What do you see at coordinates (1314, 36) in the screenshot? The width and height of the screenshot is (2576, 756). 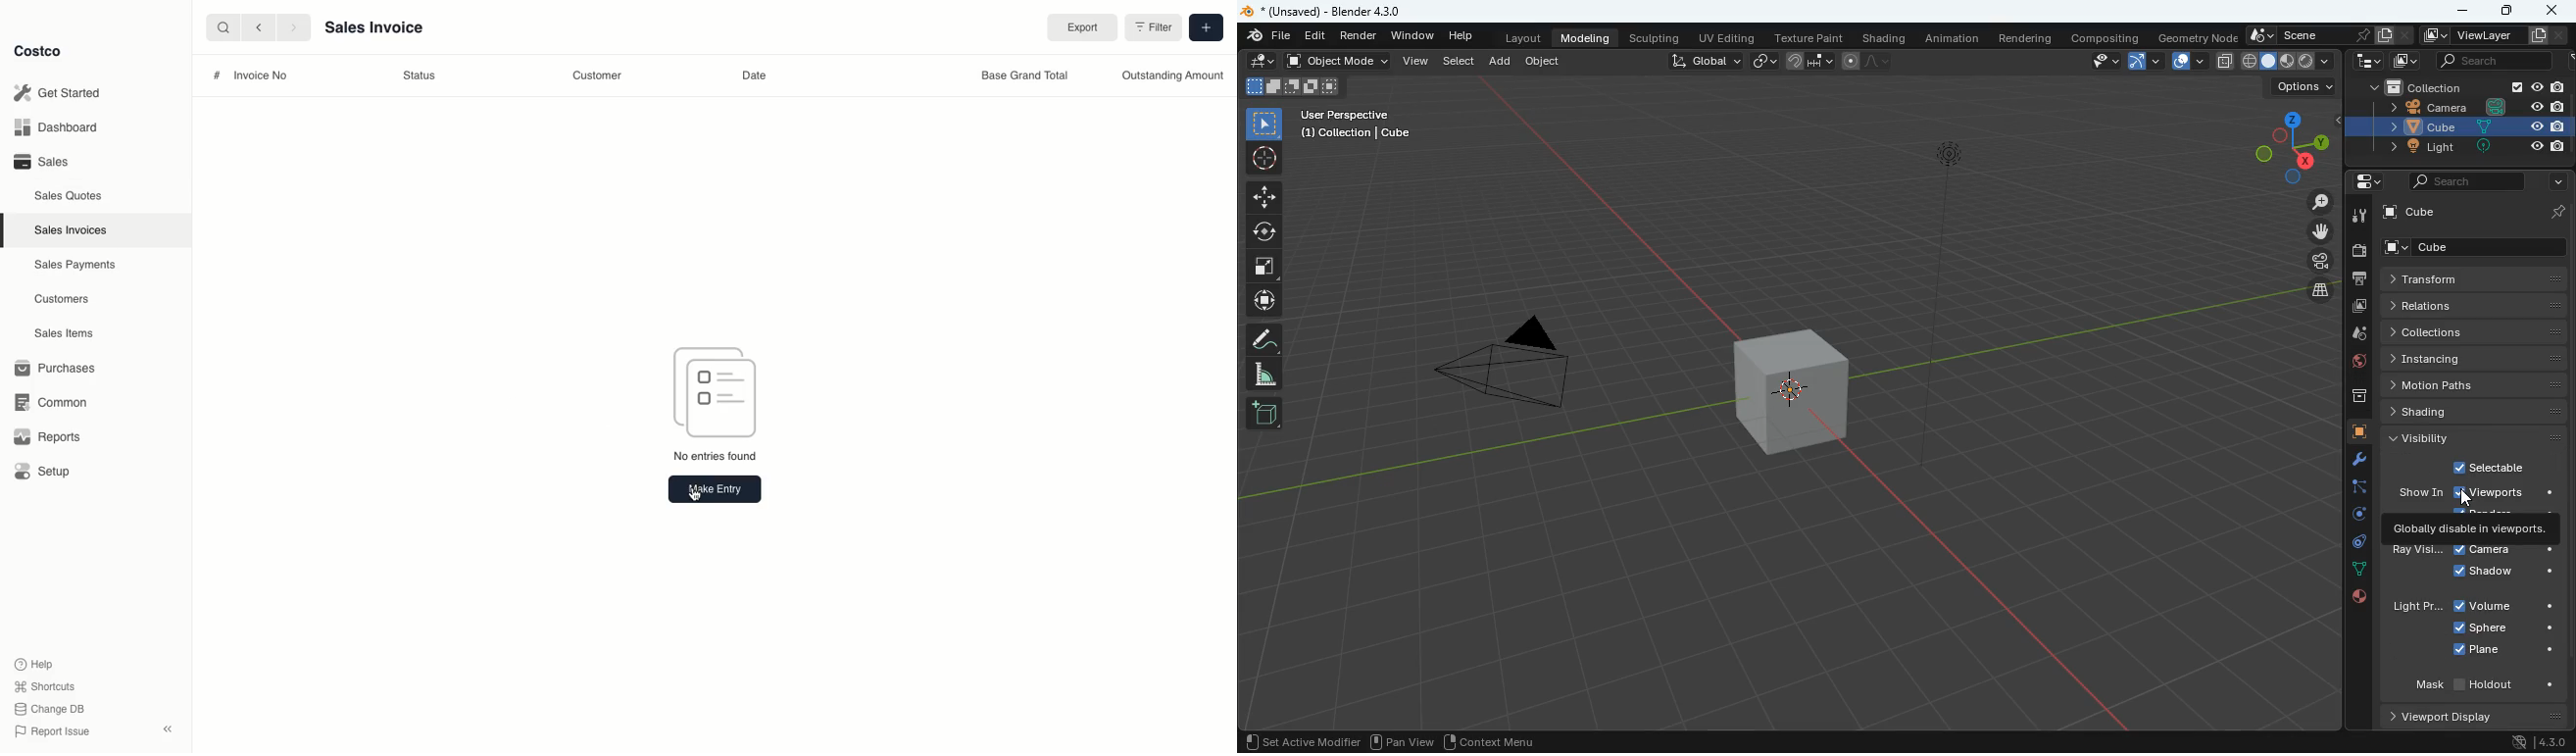 I see `edit` at bounding box center [1314, 36].